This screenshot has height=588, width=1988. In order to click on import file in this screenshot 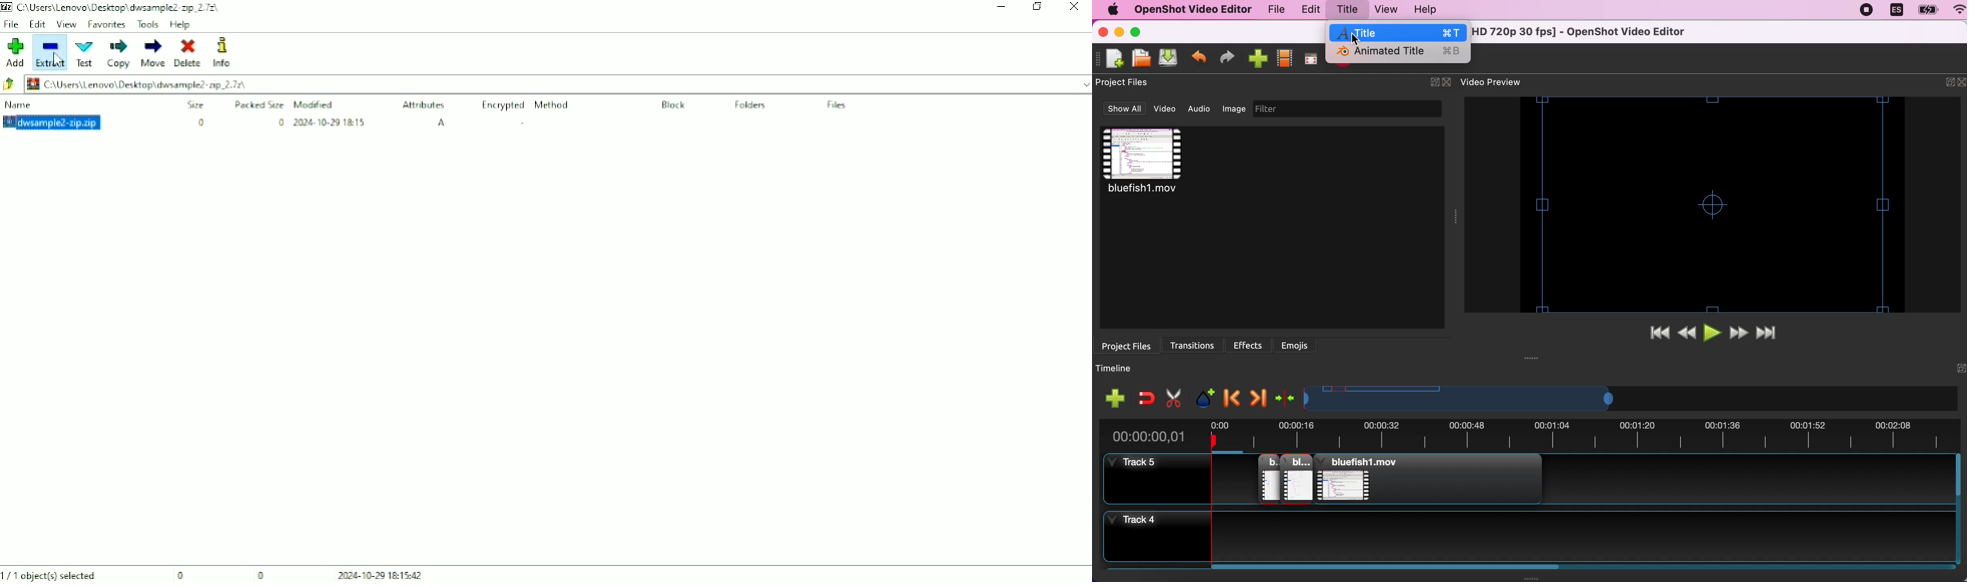, I will do `click(1256, 59)`.